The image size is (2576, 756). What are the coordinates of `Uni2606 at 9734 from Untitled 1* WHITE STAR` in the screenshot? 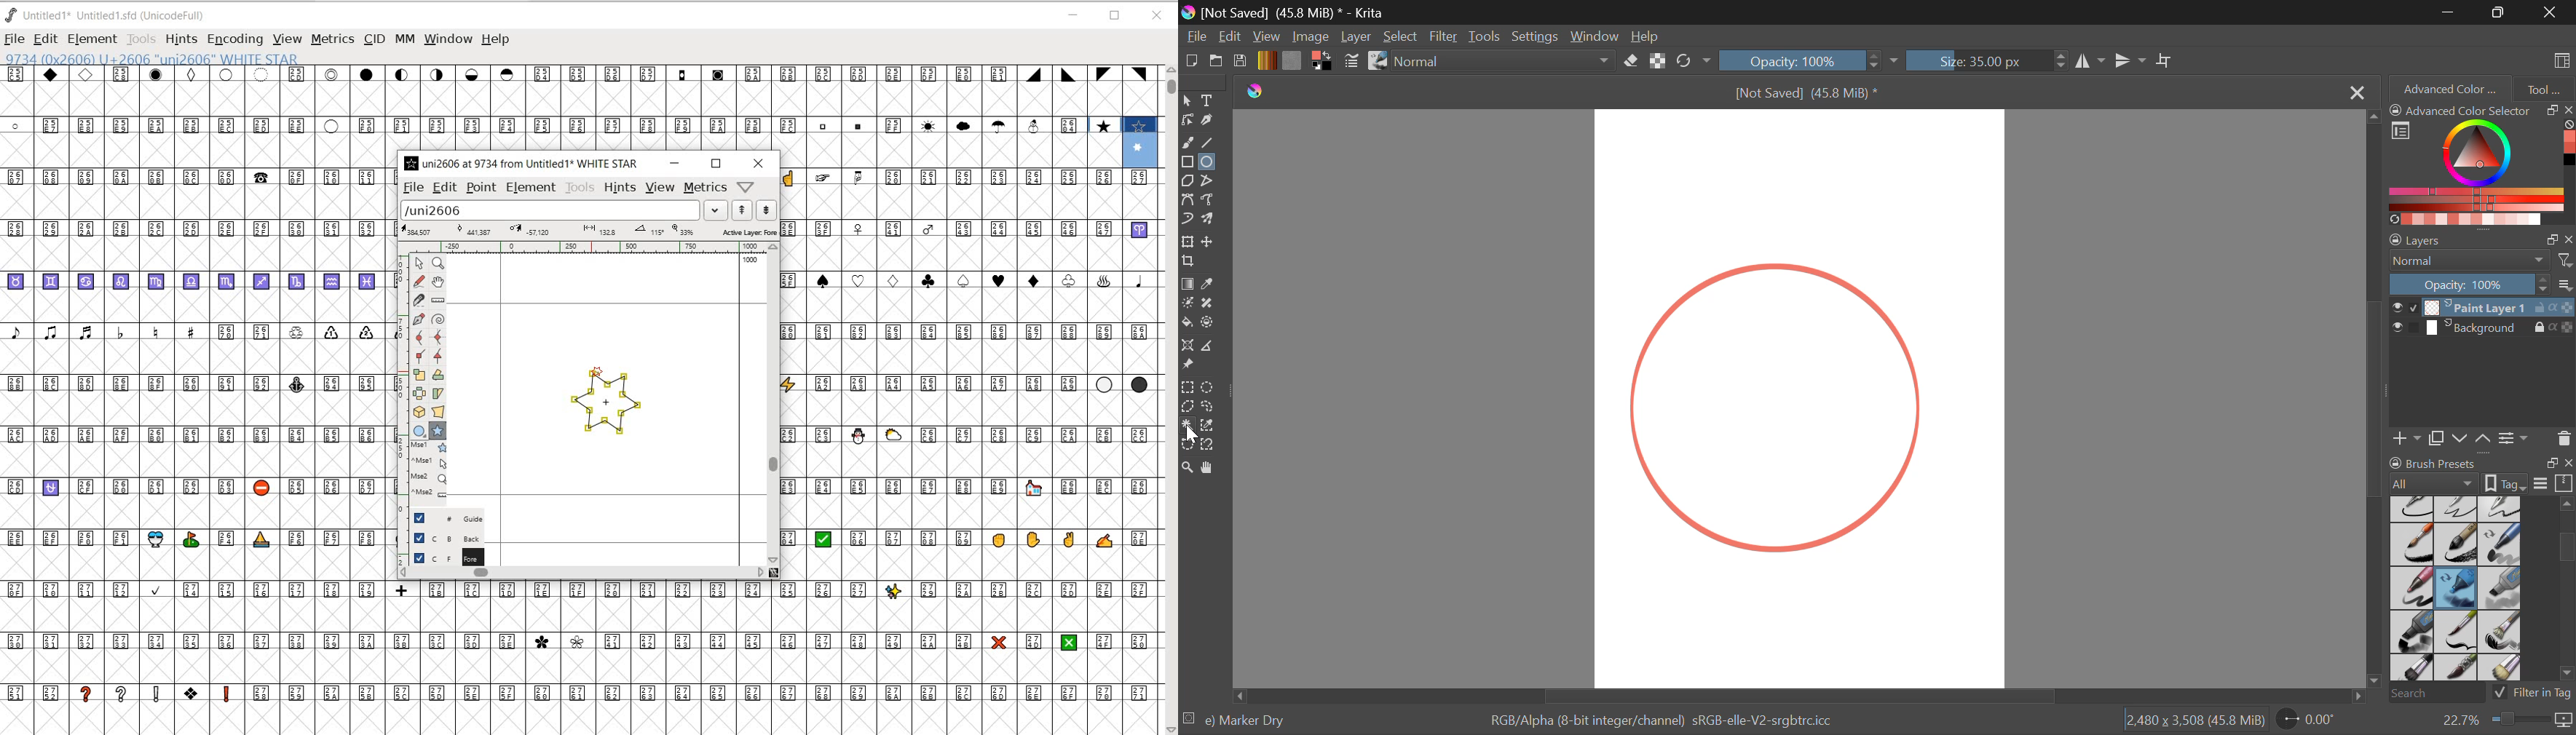 It's located at (524, 162).